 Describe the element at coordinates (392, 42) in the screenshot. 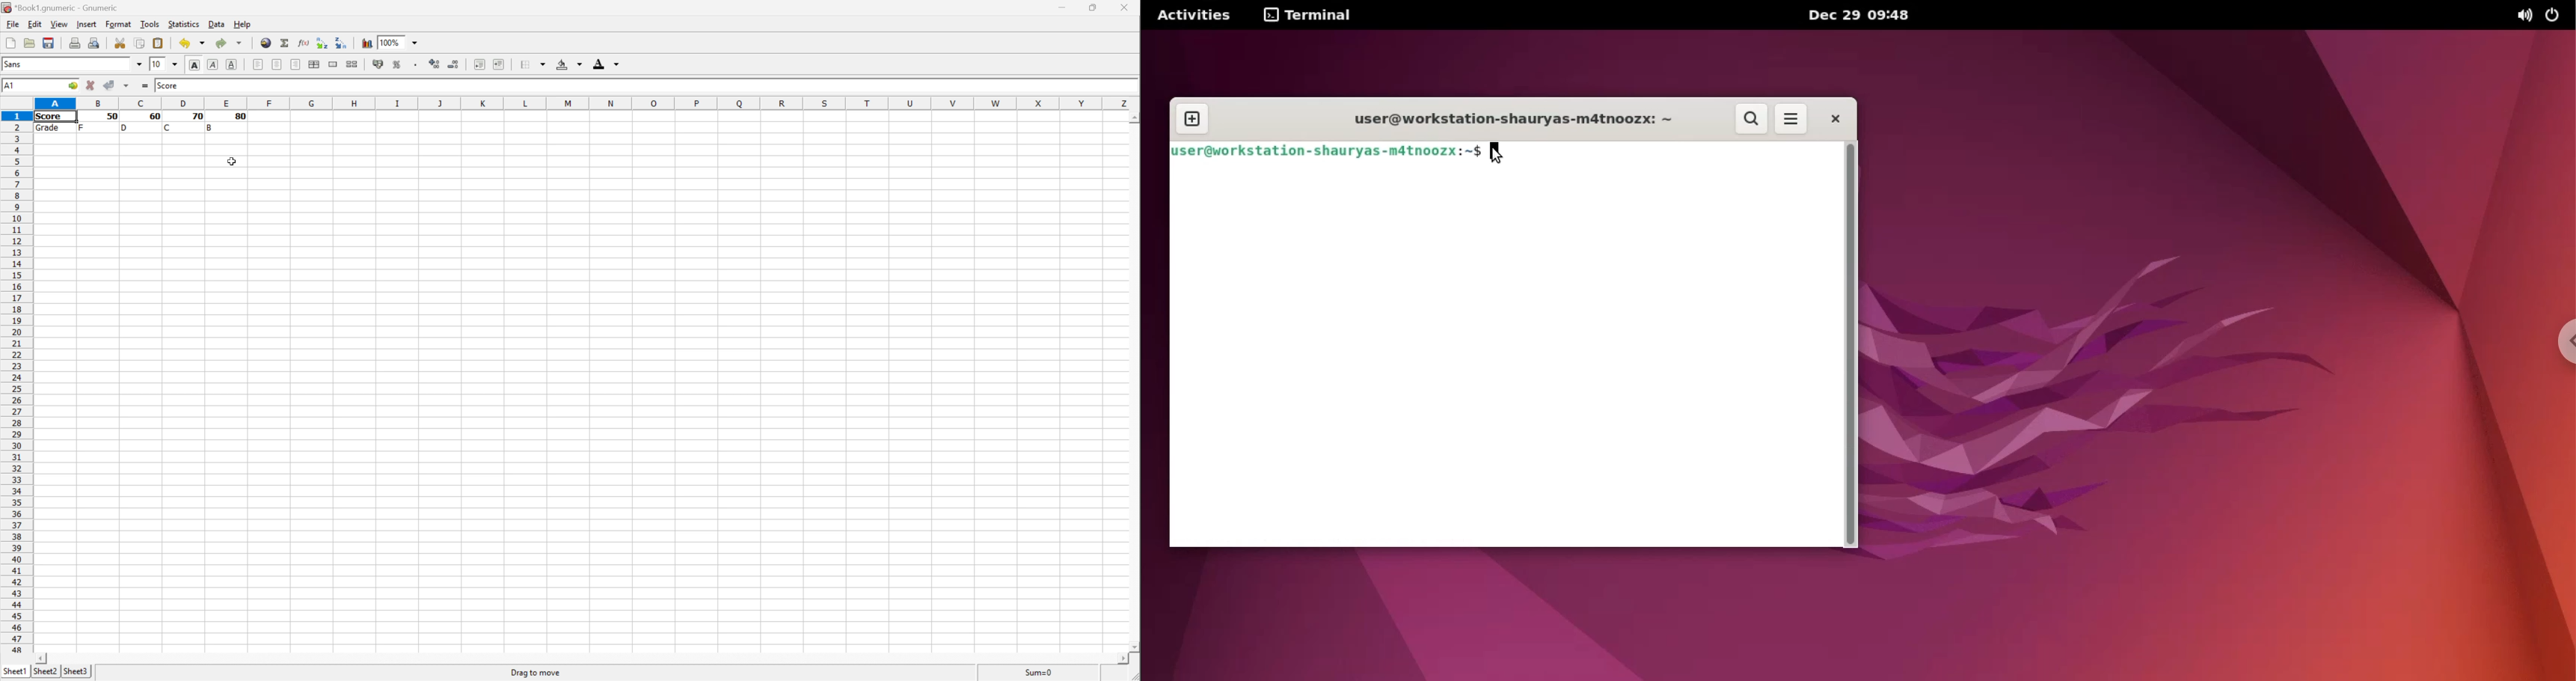

I see `100%` at that location.